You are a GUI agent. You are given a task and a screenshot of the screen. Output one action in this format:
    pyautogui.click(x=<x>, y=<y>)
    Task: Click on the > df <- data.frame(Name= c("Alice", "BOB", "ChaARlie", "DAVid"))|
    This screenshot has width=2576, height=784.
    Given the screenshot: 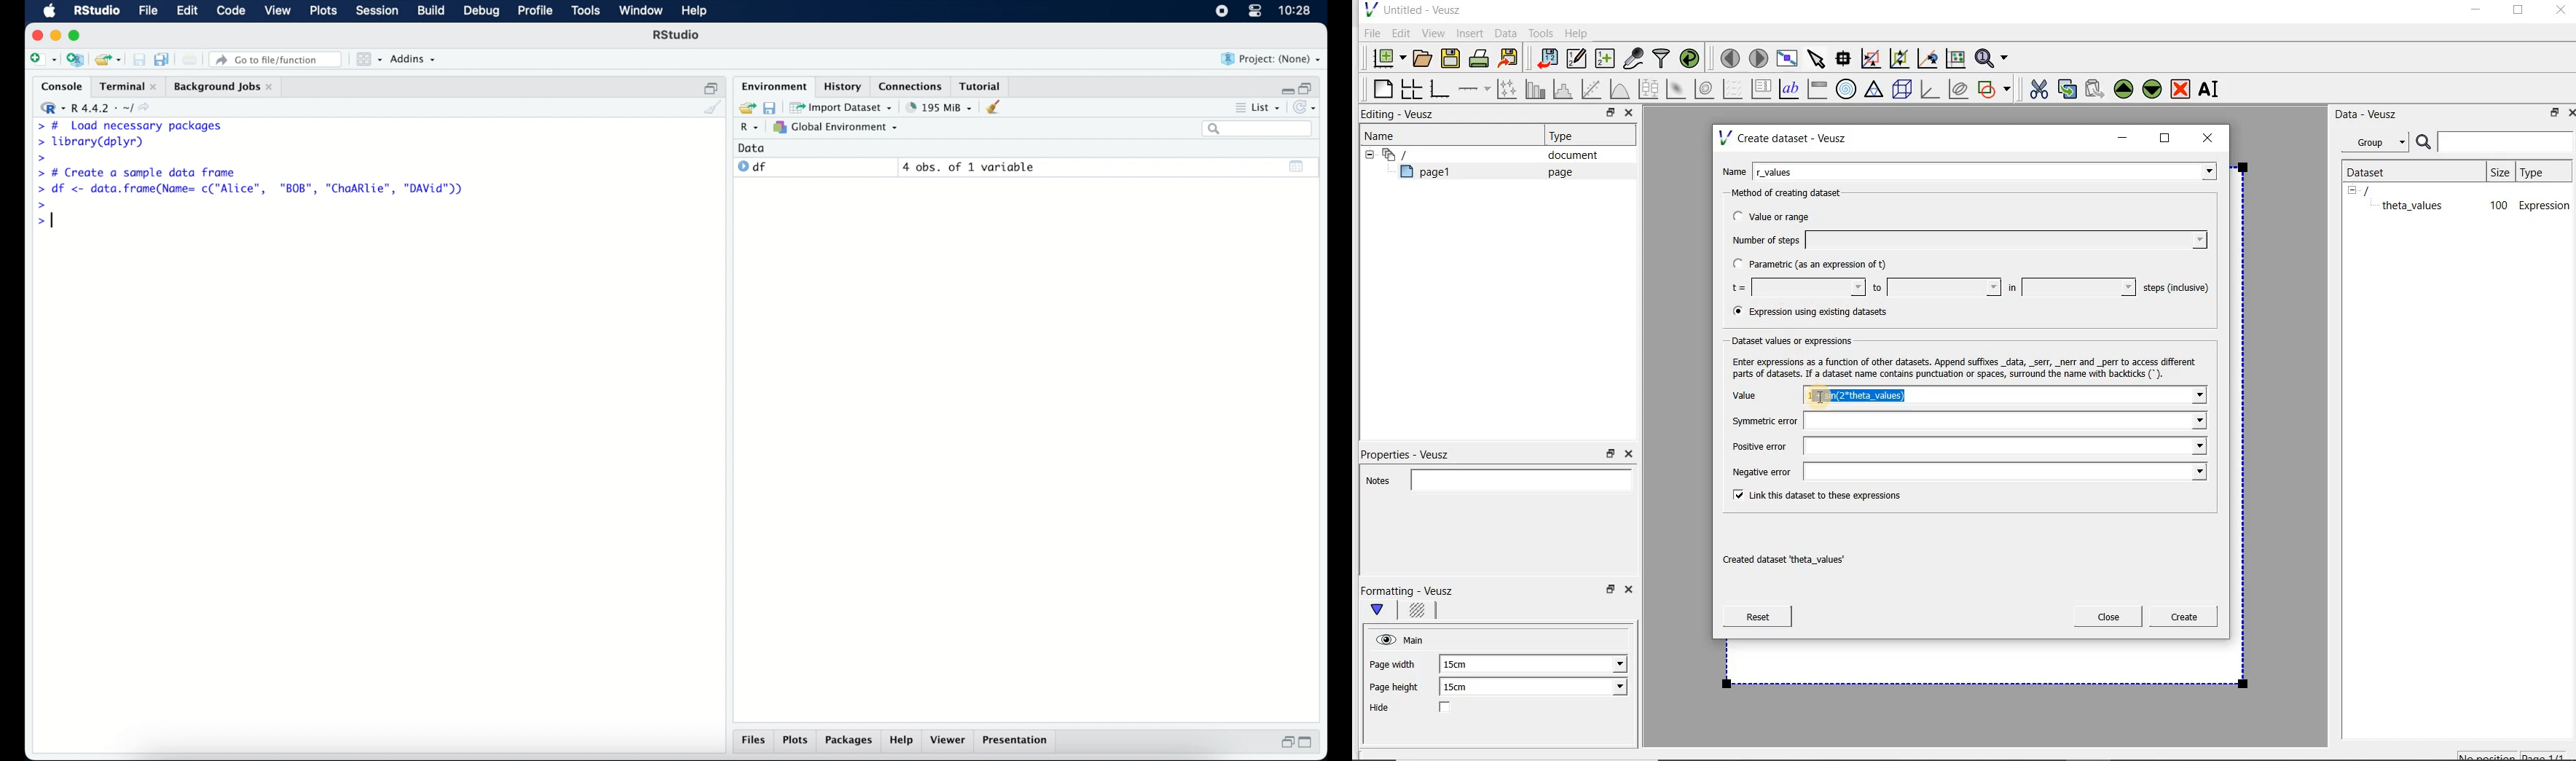 What is the action you would take?
    pyautogui.click(x=254, y=190)
    